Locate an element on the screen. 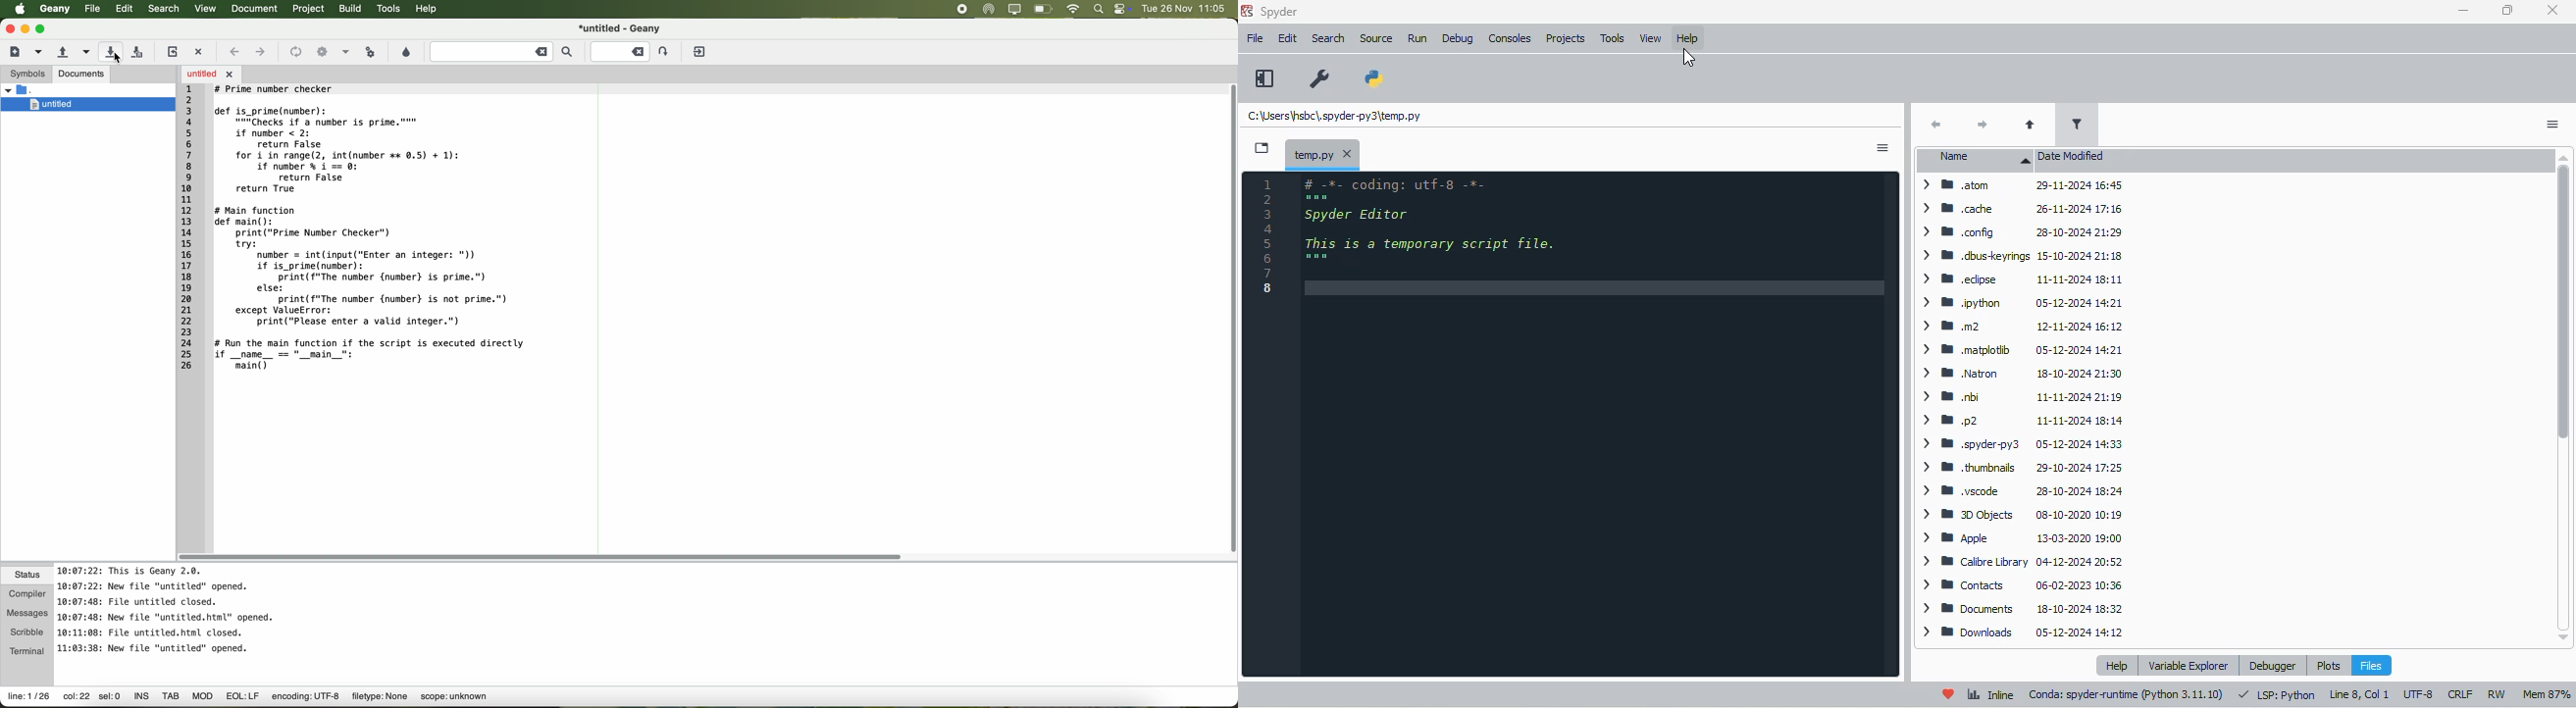 The image size is (2576, 728). > B Natron 18-10-2024 21:30 is located at coordinates (2020, 374).